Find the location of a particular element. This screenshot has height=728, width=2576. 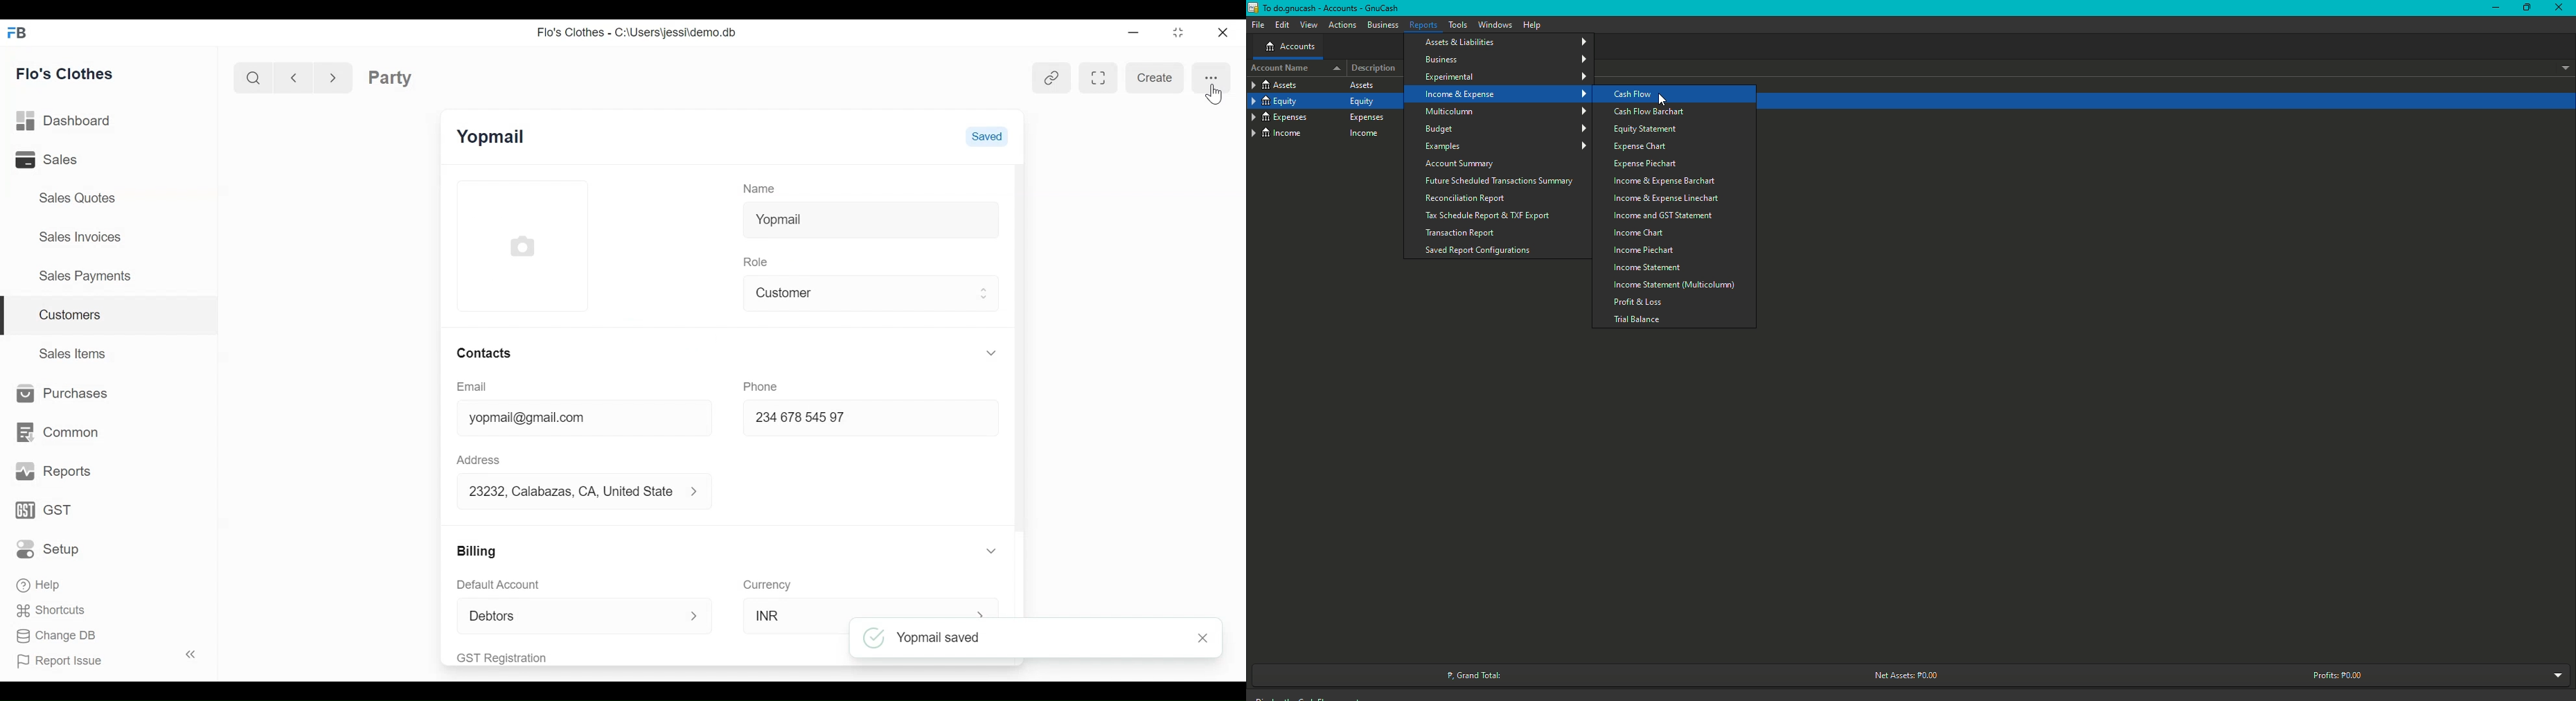

more is located at coordinates (1211, 78).